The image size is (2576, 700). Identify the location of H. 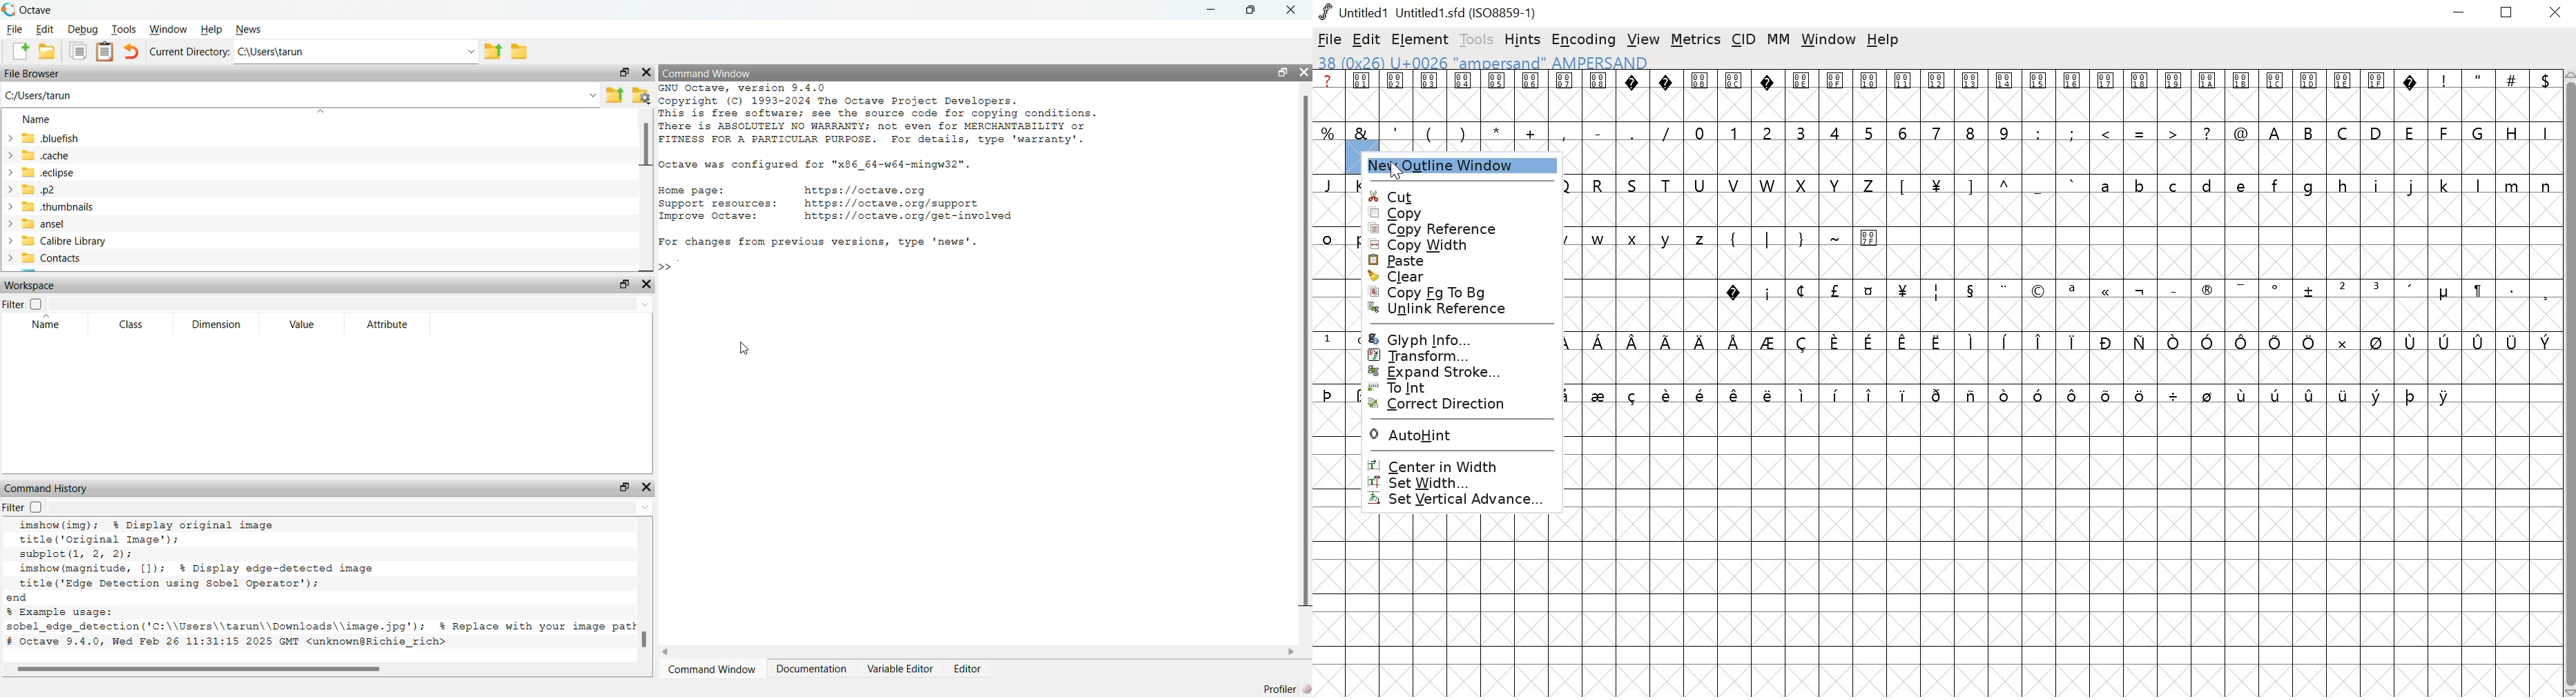
(2512, 131).